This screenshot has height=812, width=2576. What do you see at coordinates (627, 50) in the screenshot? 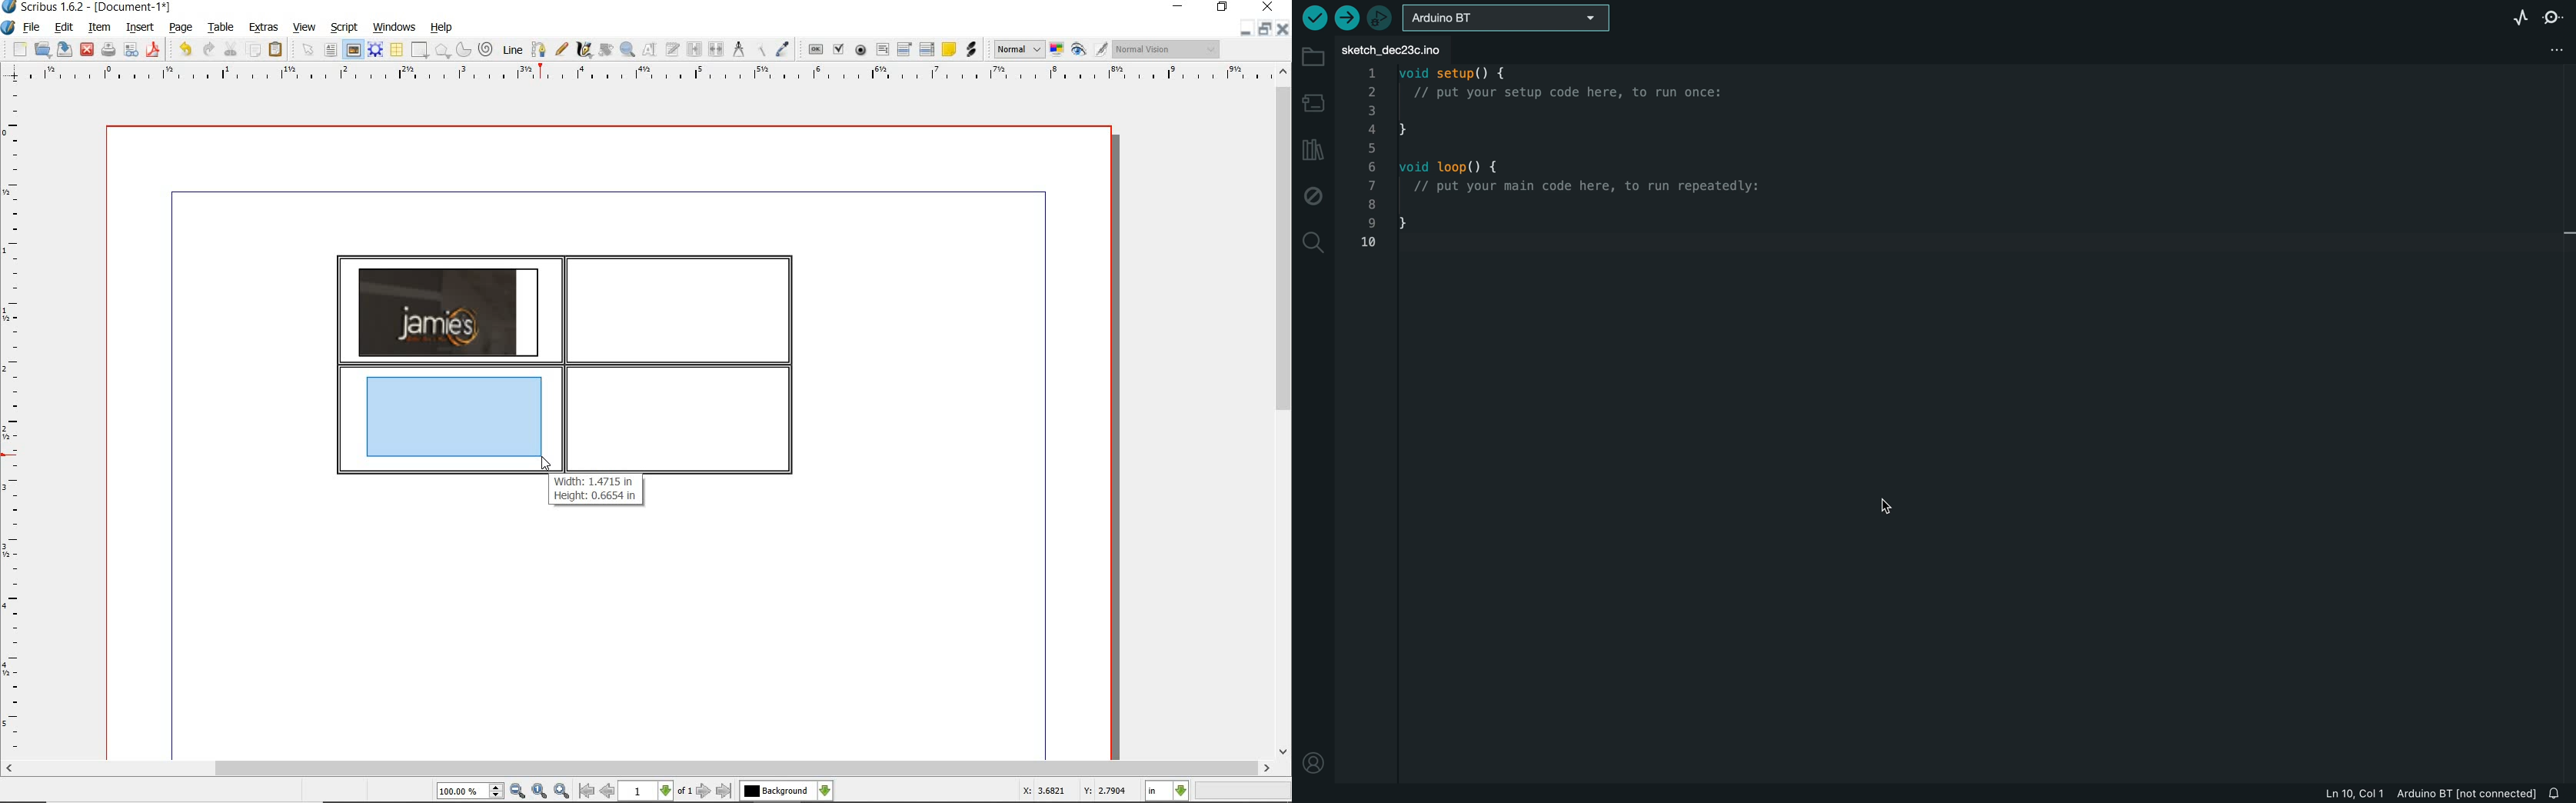
I see `zoom in or out` at bounding box center [627, 50].